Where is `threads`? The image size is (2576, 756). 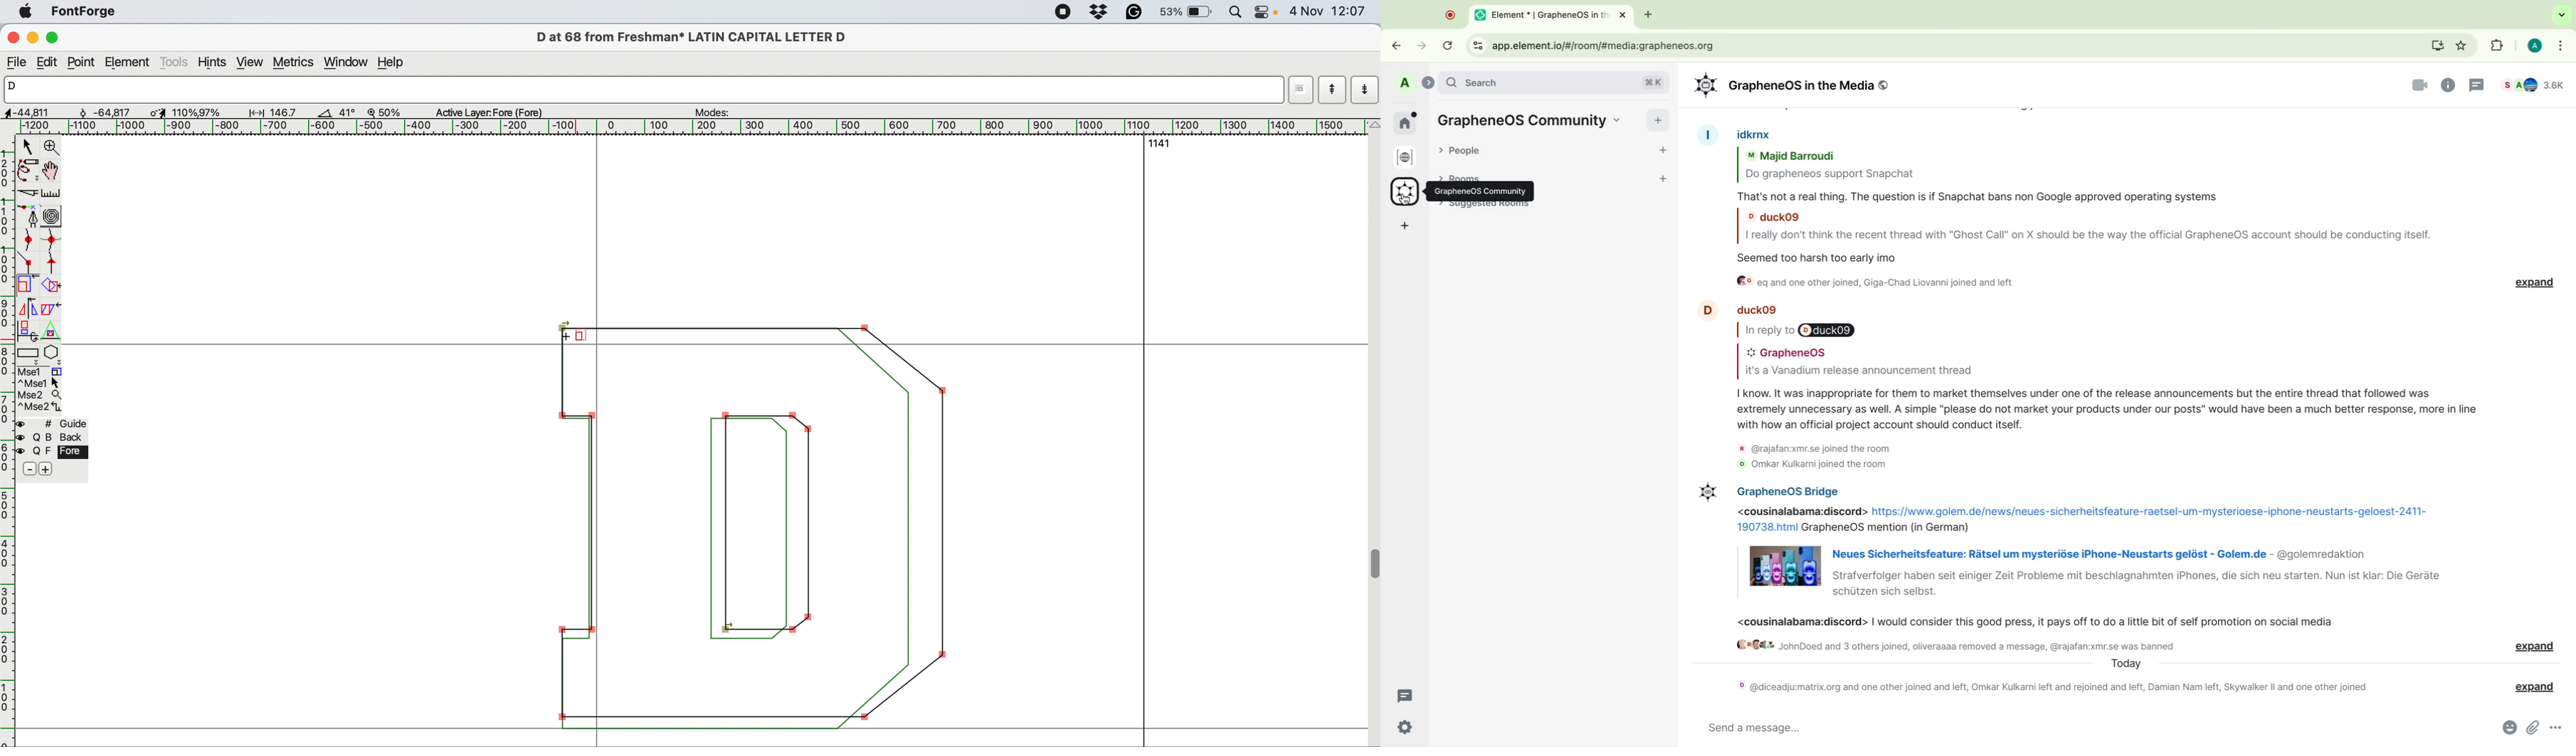
threads is located at coordinates (2478, 84).